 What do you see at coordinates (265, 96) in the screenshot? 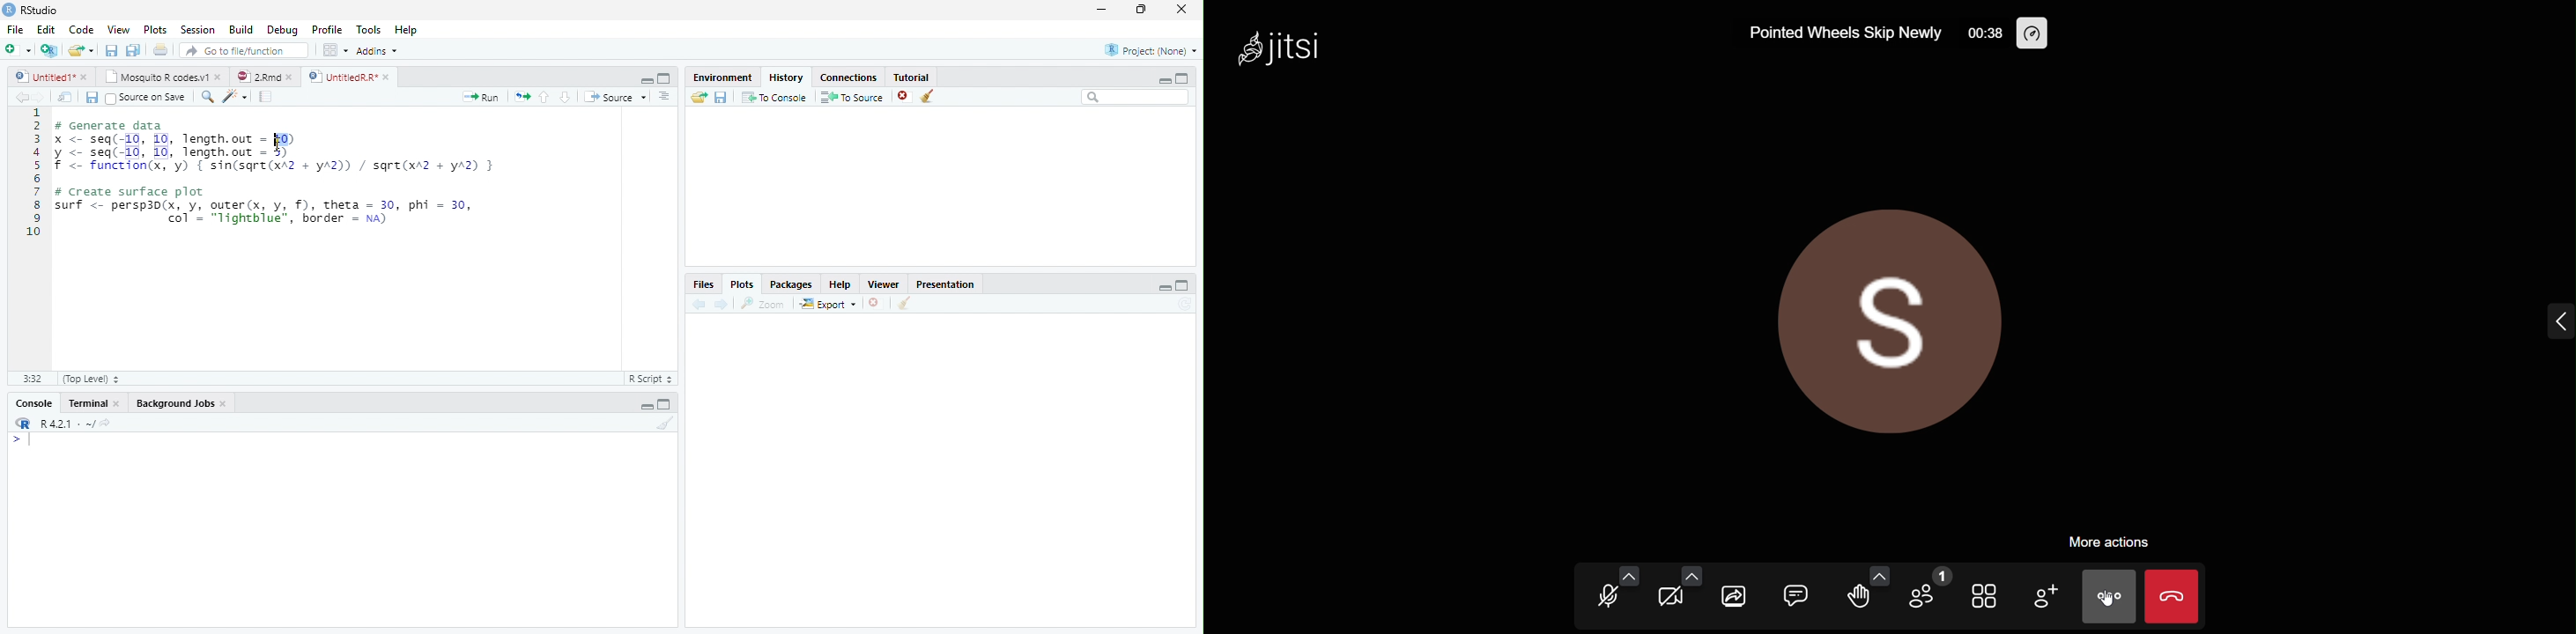
I see `Compile Report` at bounding box center [265, 96].